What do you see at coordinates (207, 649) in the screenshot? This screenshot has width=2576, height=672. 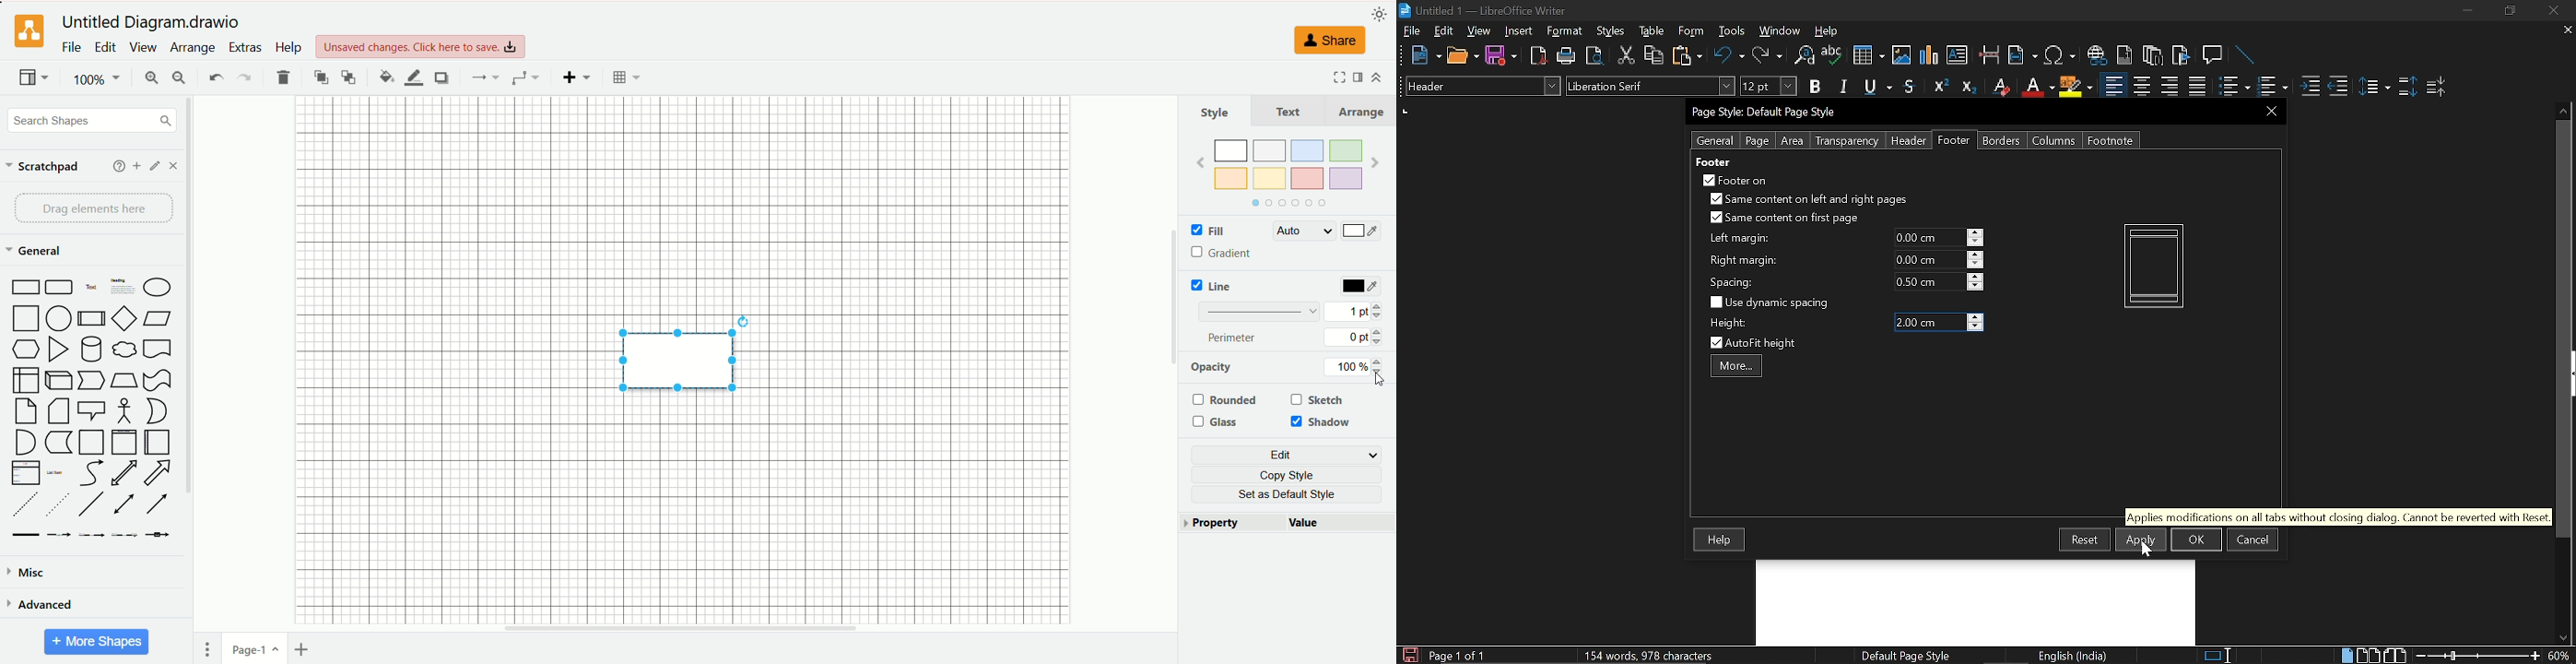 I see `pages` at bounding box center [207, 649].